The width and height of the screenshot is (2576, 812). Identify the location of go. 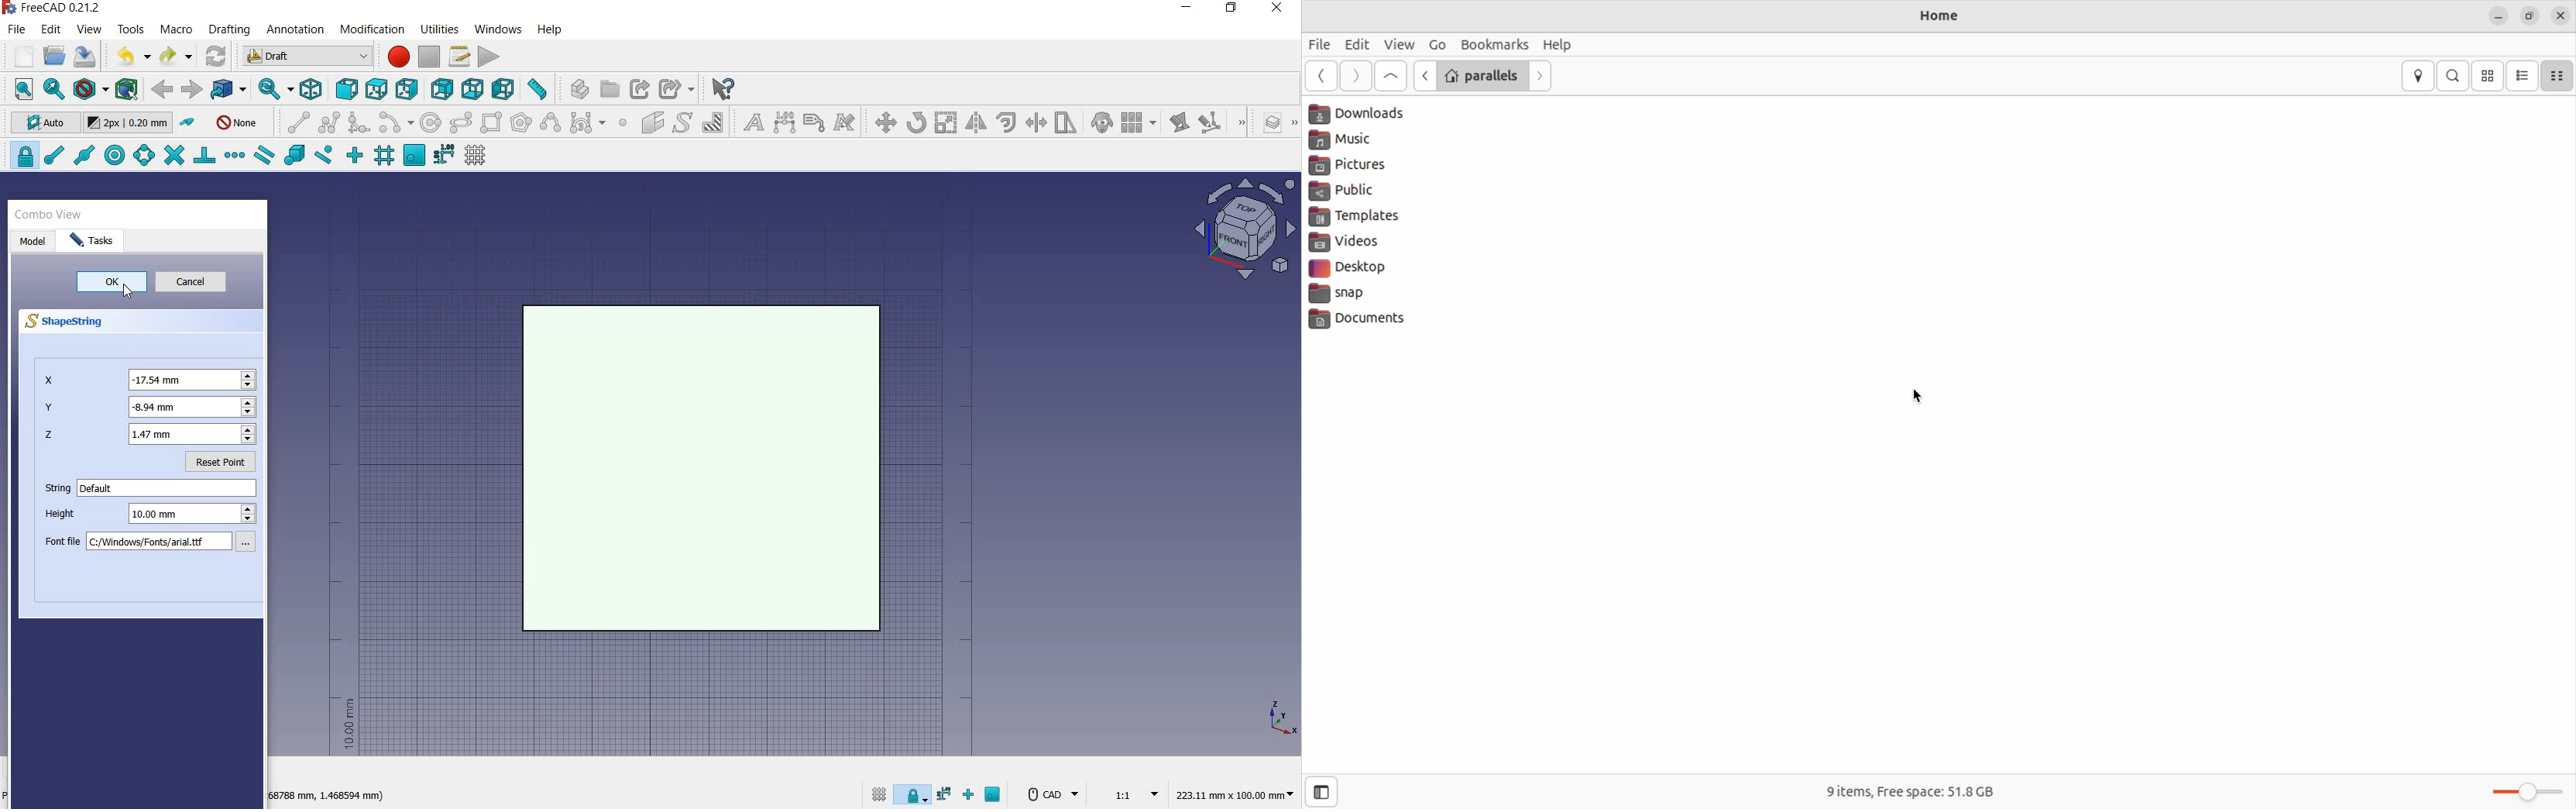
(1435, 43).